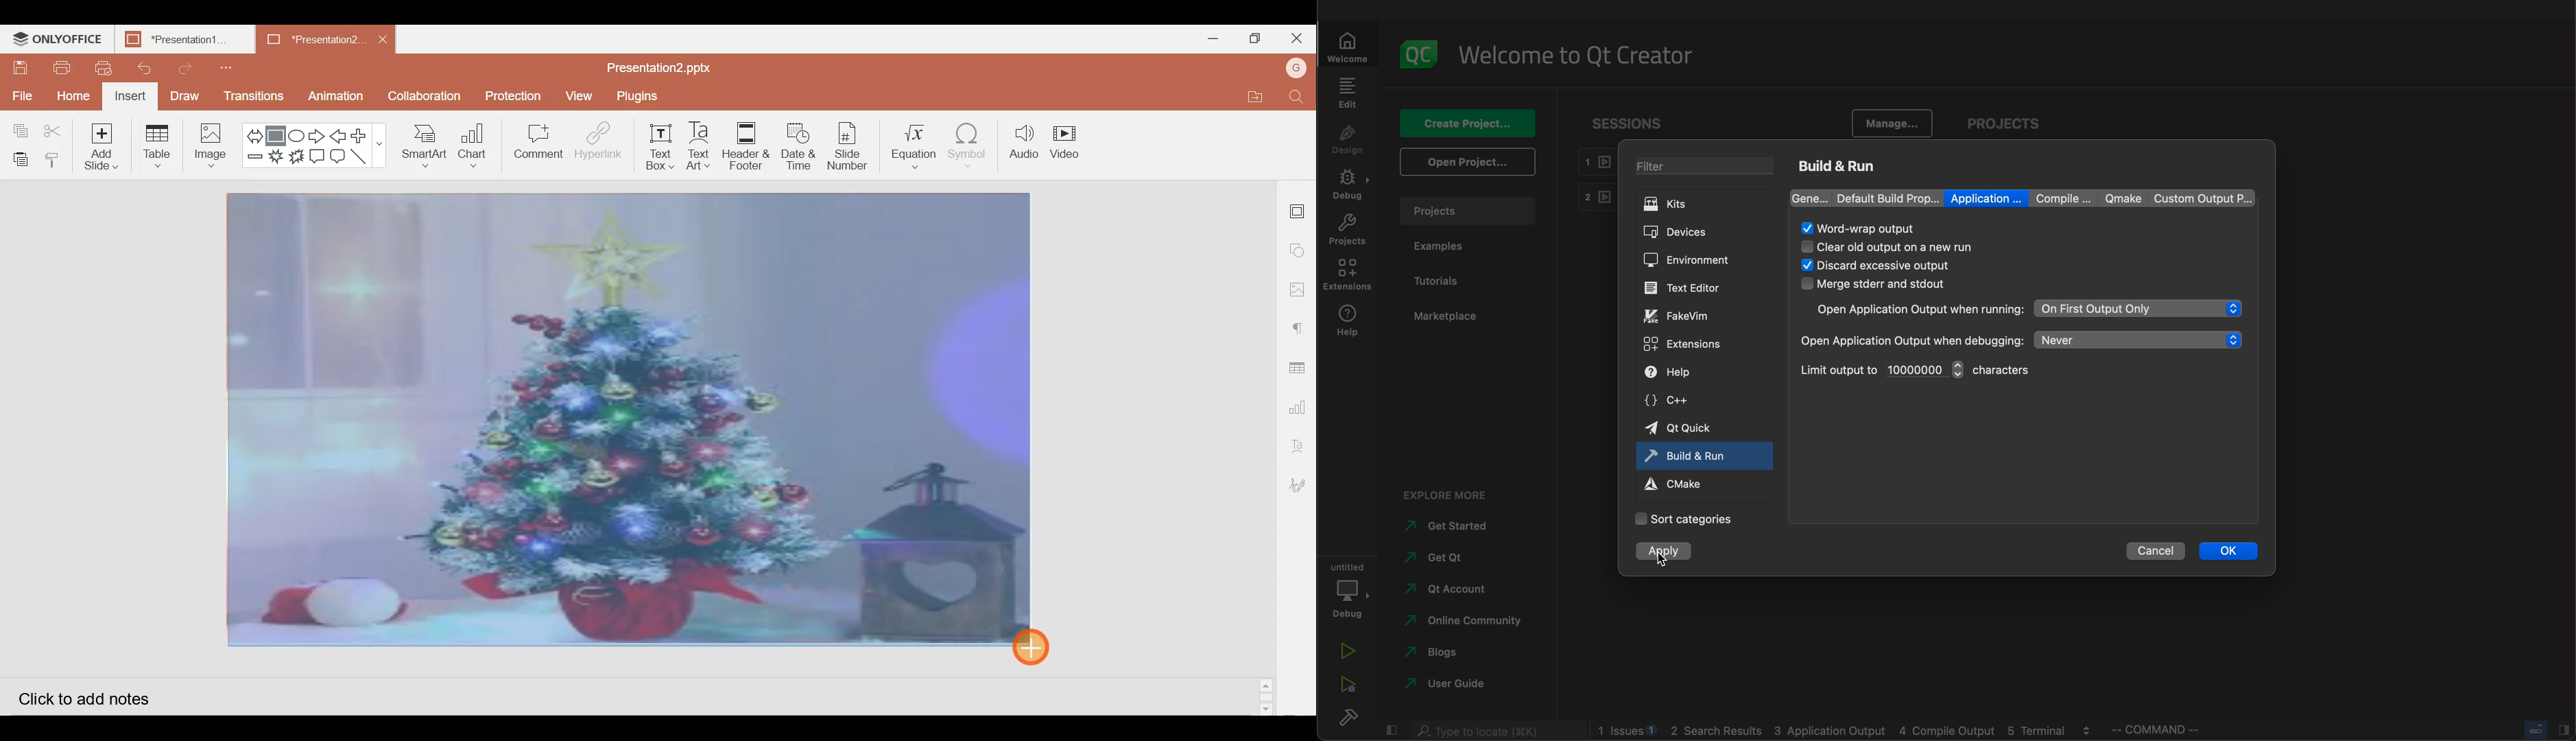 The image size is (2576, 756). Describe the element at coordinates (425, 96) in the screenshot. I see `Collaboration` at that location.